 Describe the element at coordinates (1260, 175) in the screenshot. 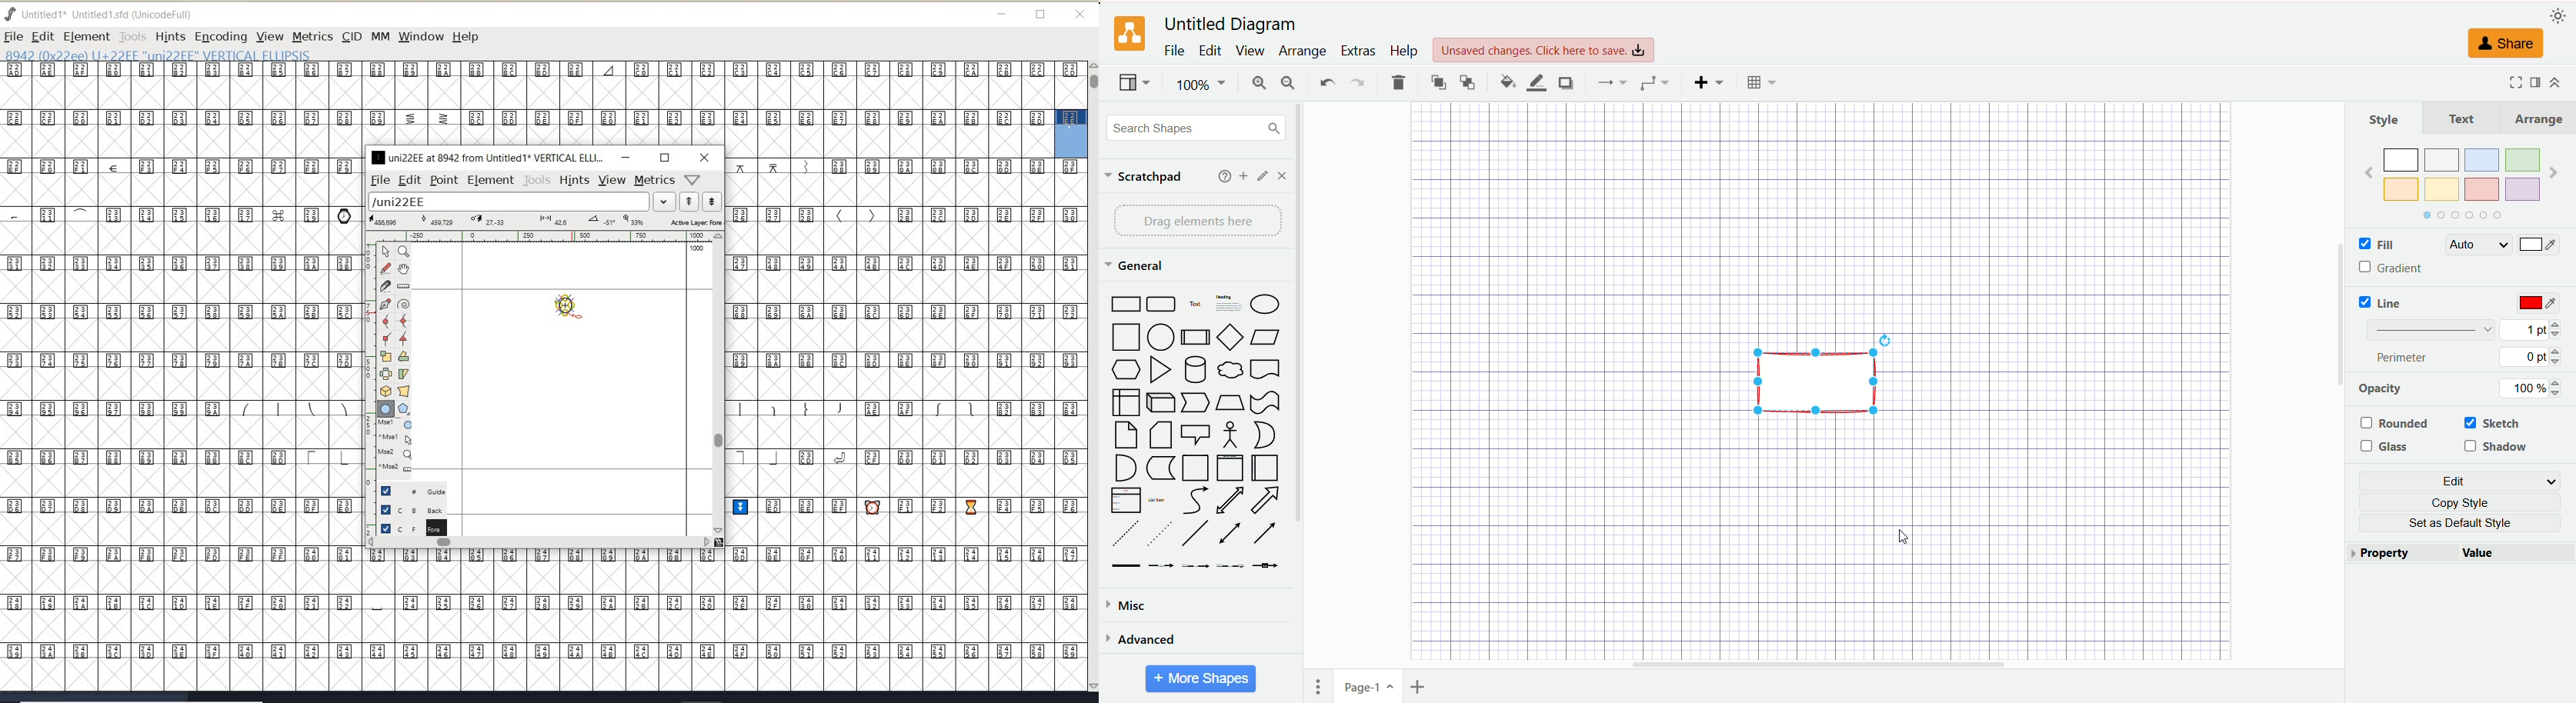

I see `edit` at that location.